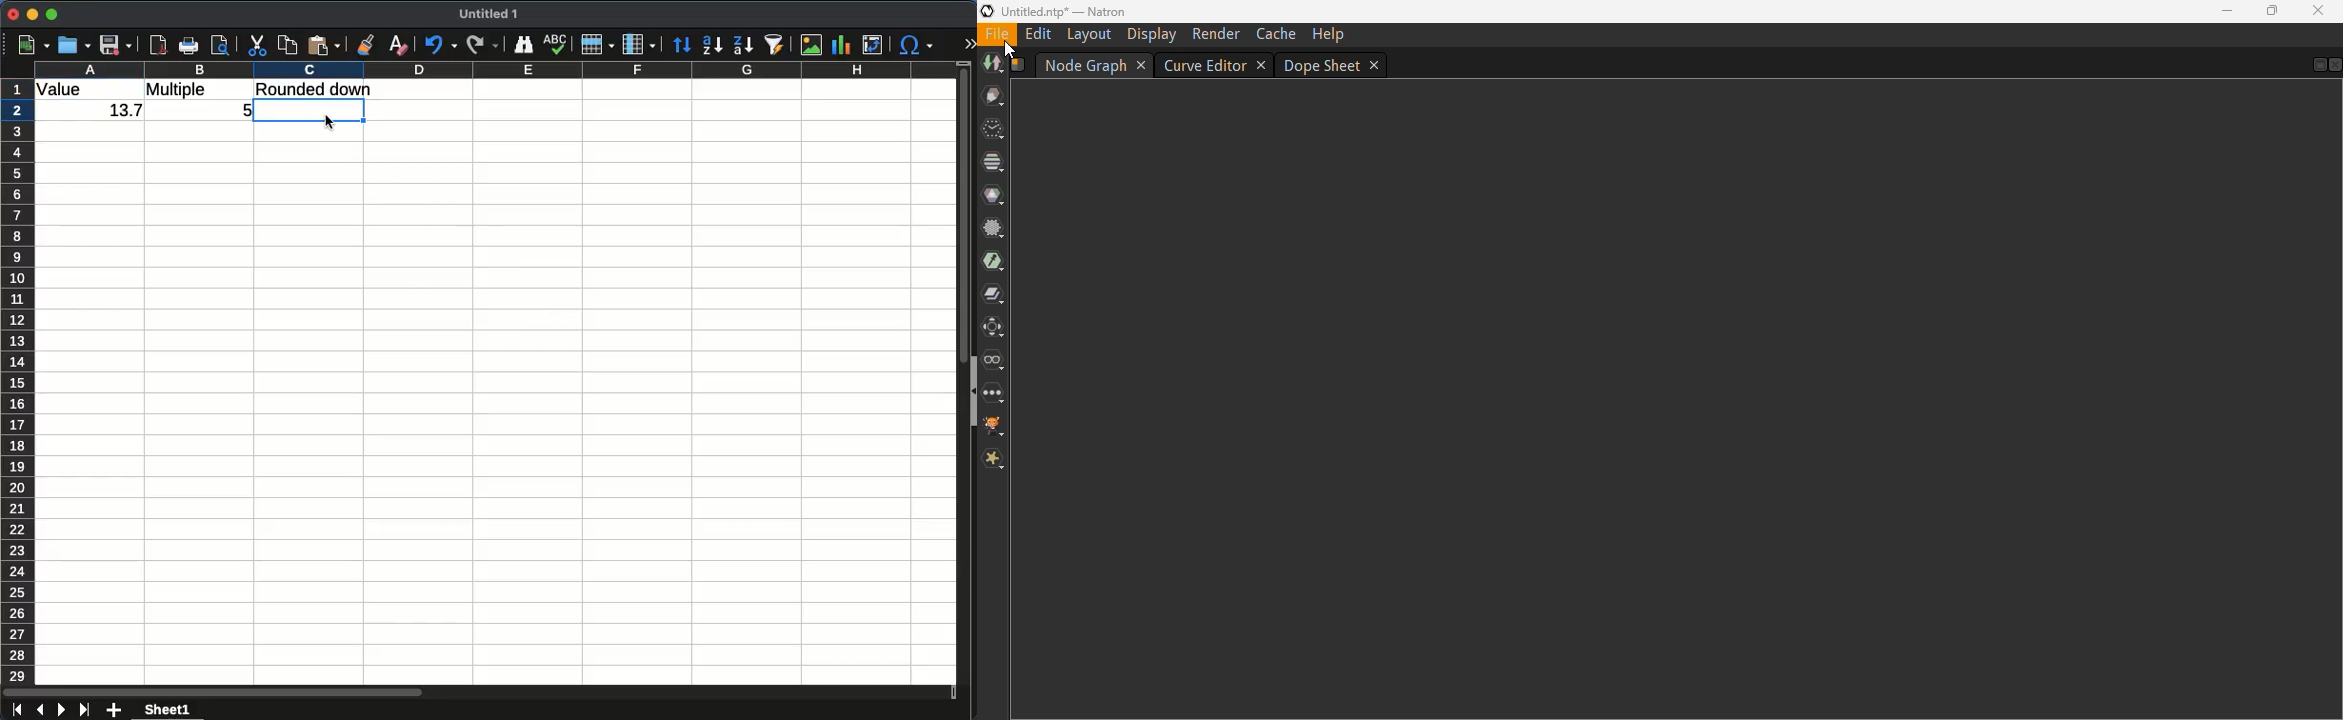 This screenshot has width=2352, height=728. I want to click on undo, so click(440, 45).